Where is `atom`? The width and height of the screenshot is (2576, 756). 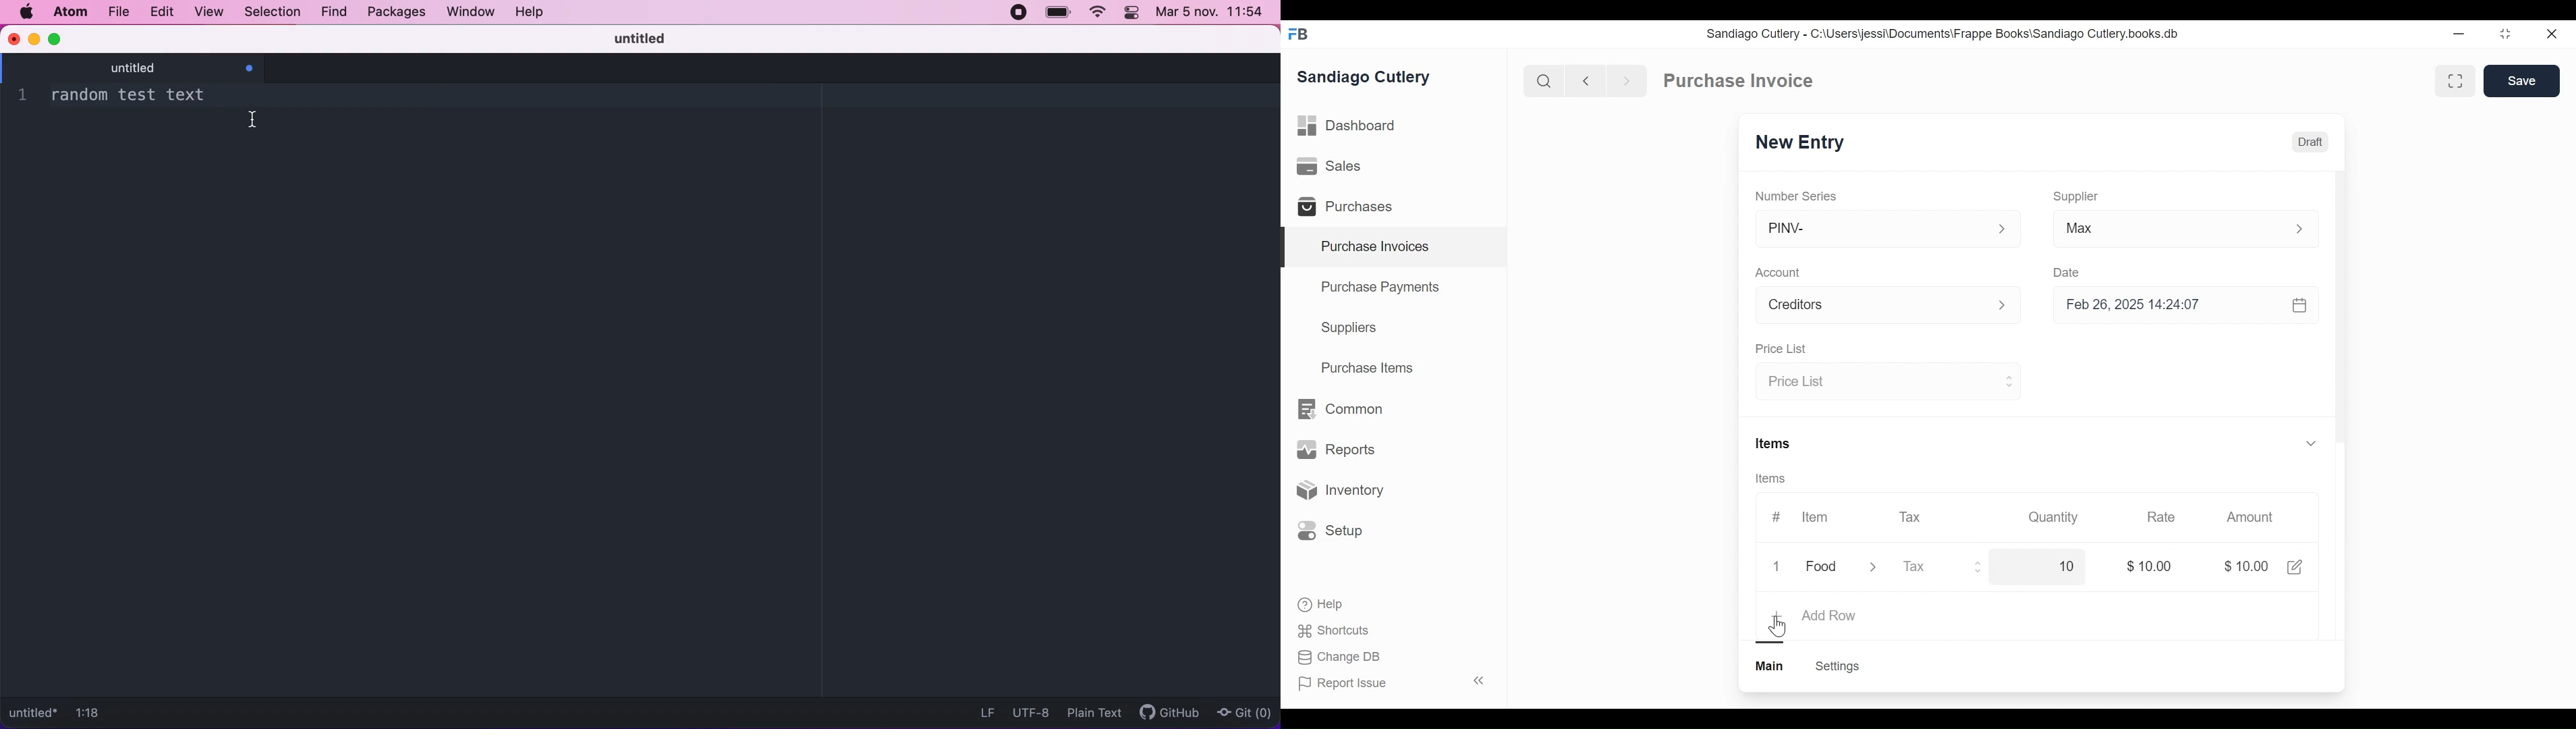 atom is located at coordinates (68, 13).